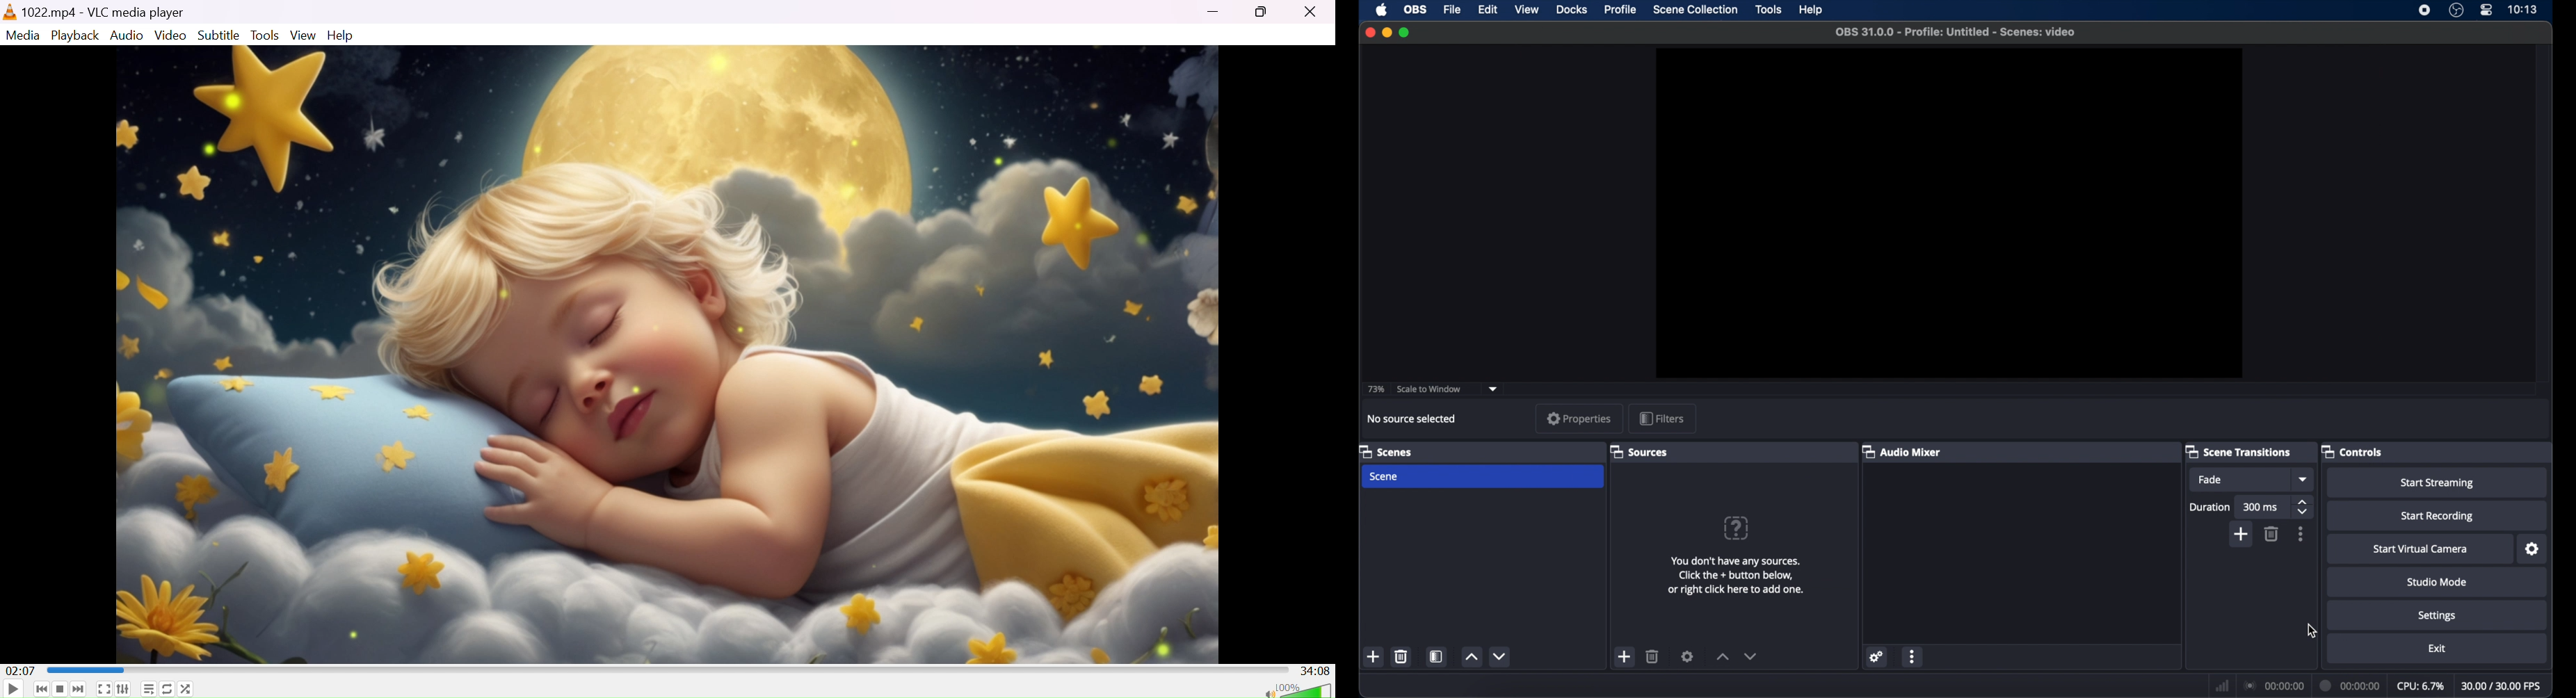 The width and height of the screenshot is (2576, 700). I want to click on studio mode, so click(2438, 583).